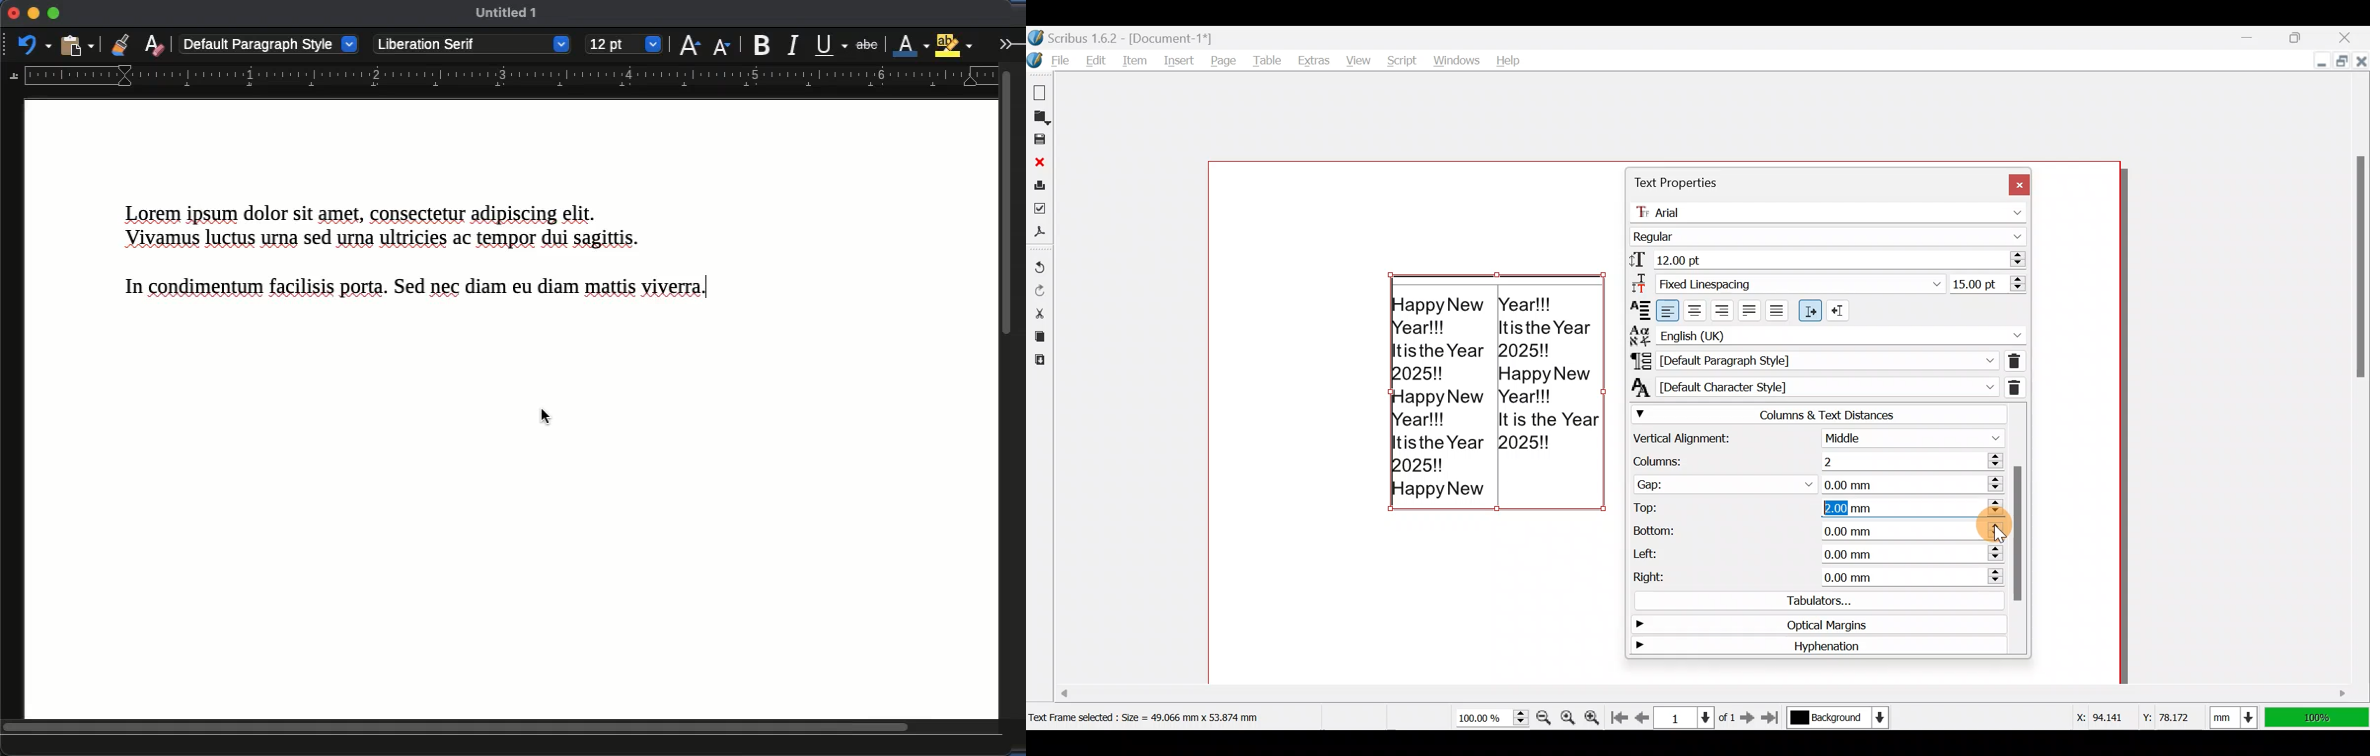  I want to click on Zoom in by the stepping value in tools preferences, so click(1596, 714).